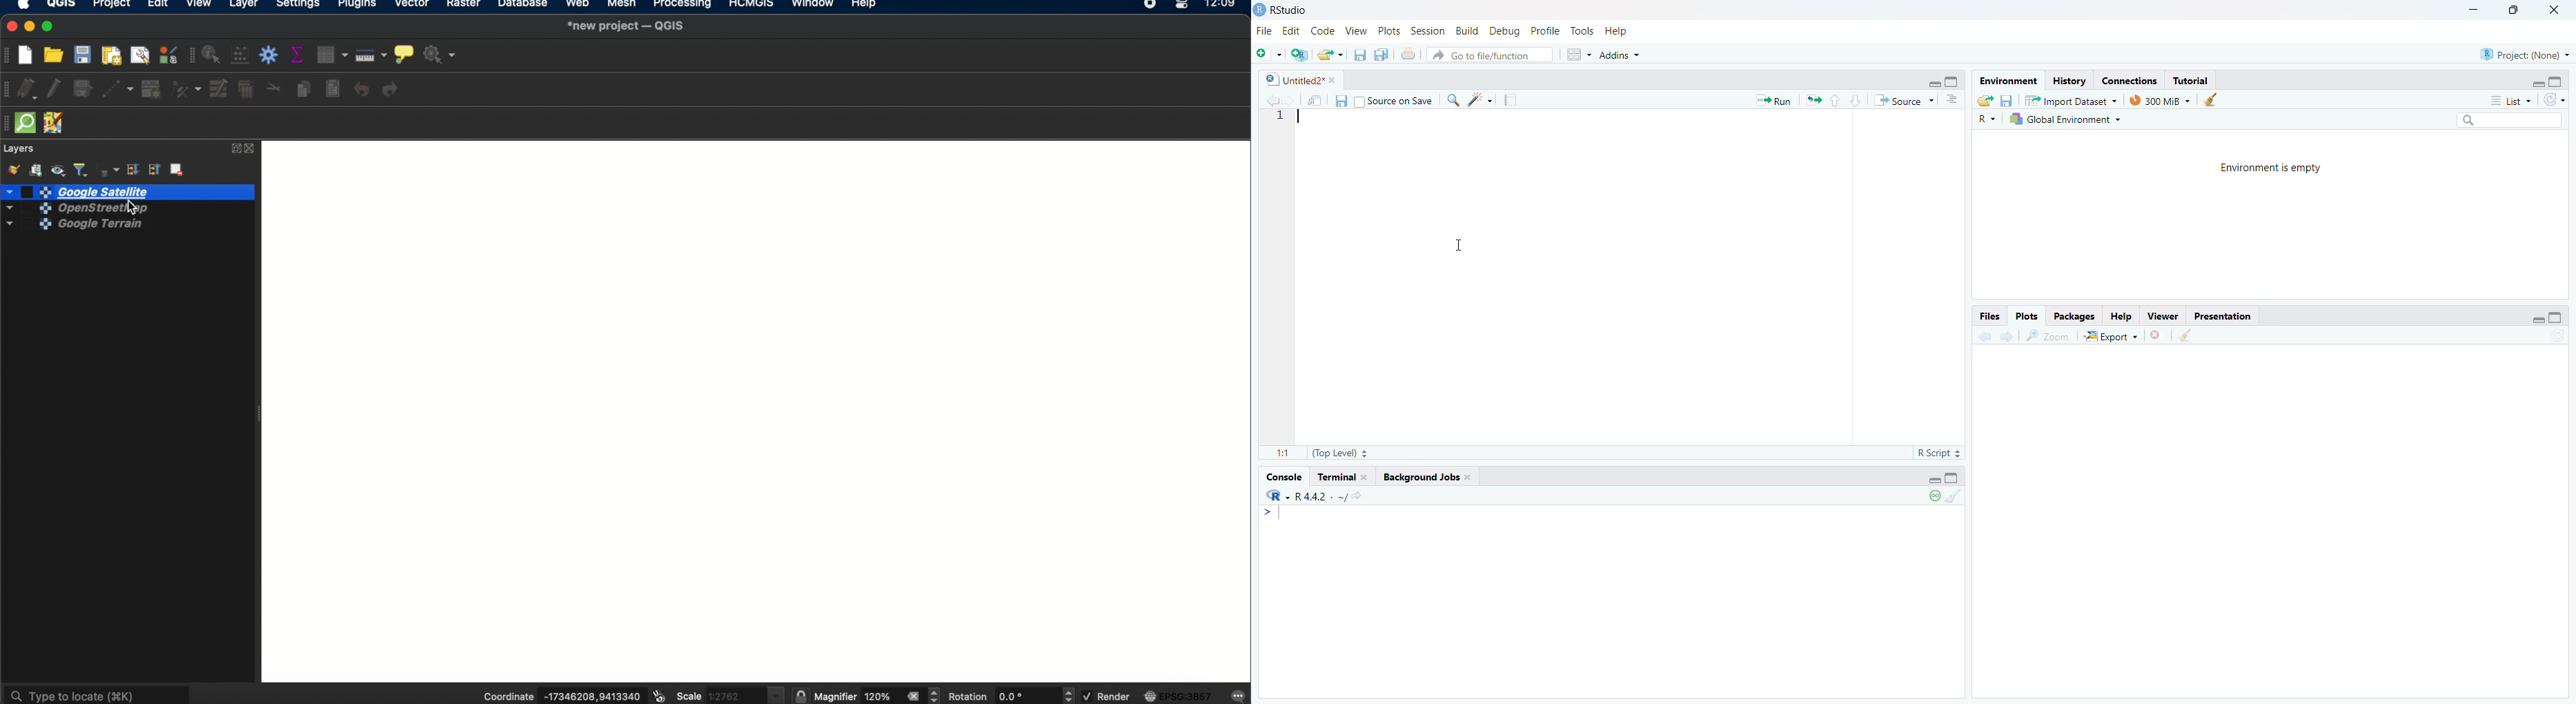 This screenshot has height=728, width=2576. I want to click on typing cursor, so click(1278, 514).